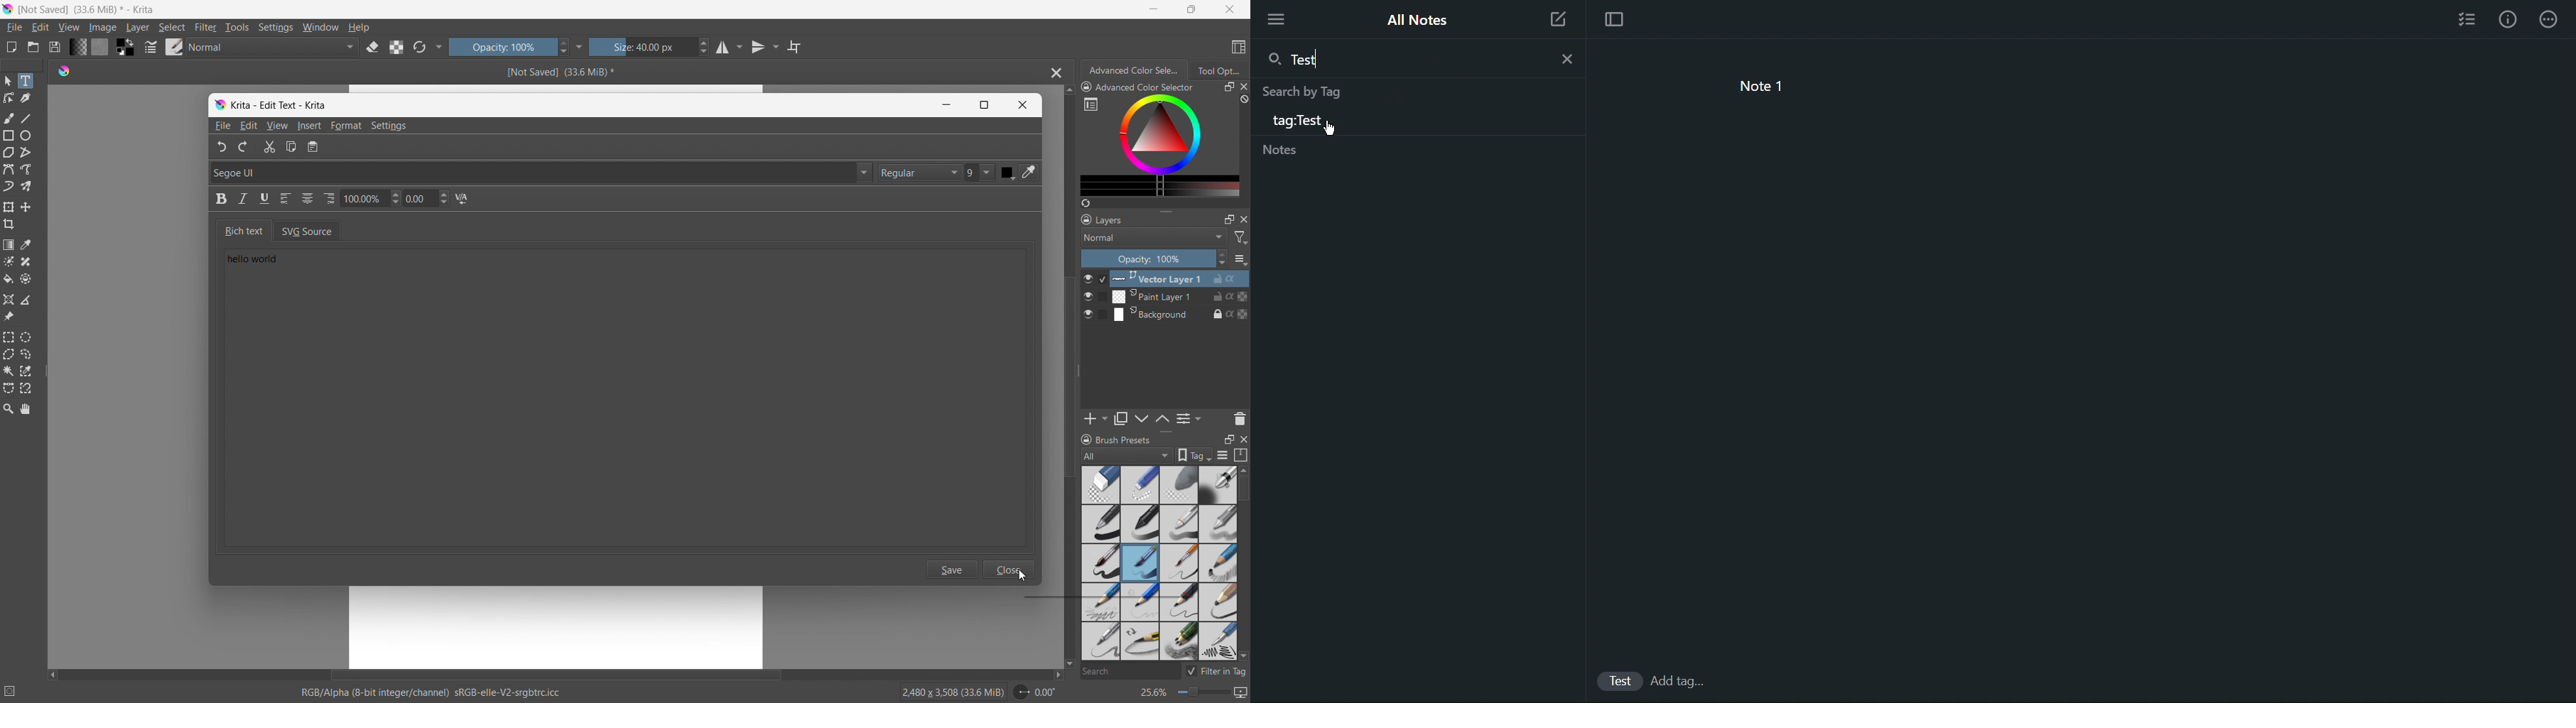 The width and height of the screenshot is (2576, 728). I want to click on Color, so click(1007, 172).